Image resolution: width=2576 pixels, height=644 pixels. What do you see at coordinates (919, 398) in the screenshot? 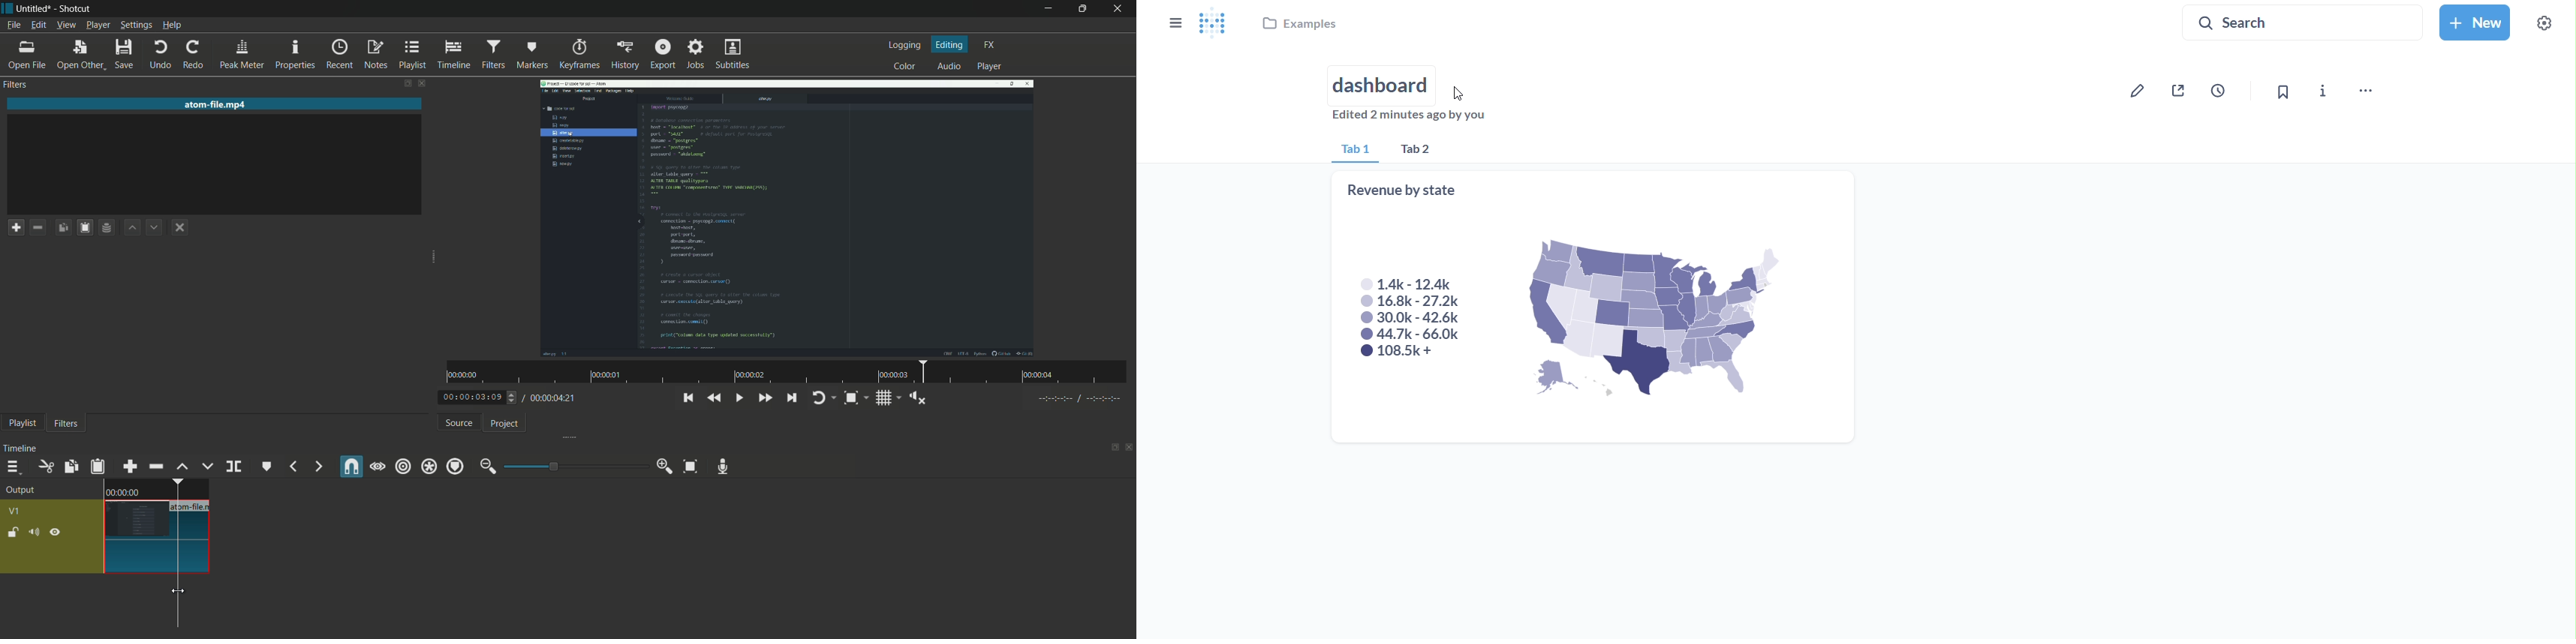
I see `shoe volume control` at bounding box center [919, 398].